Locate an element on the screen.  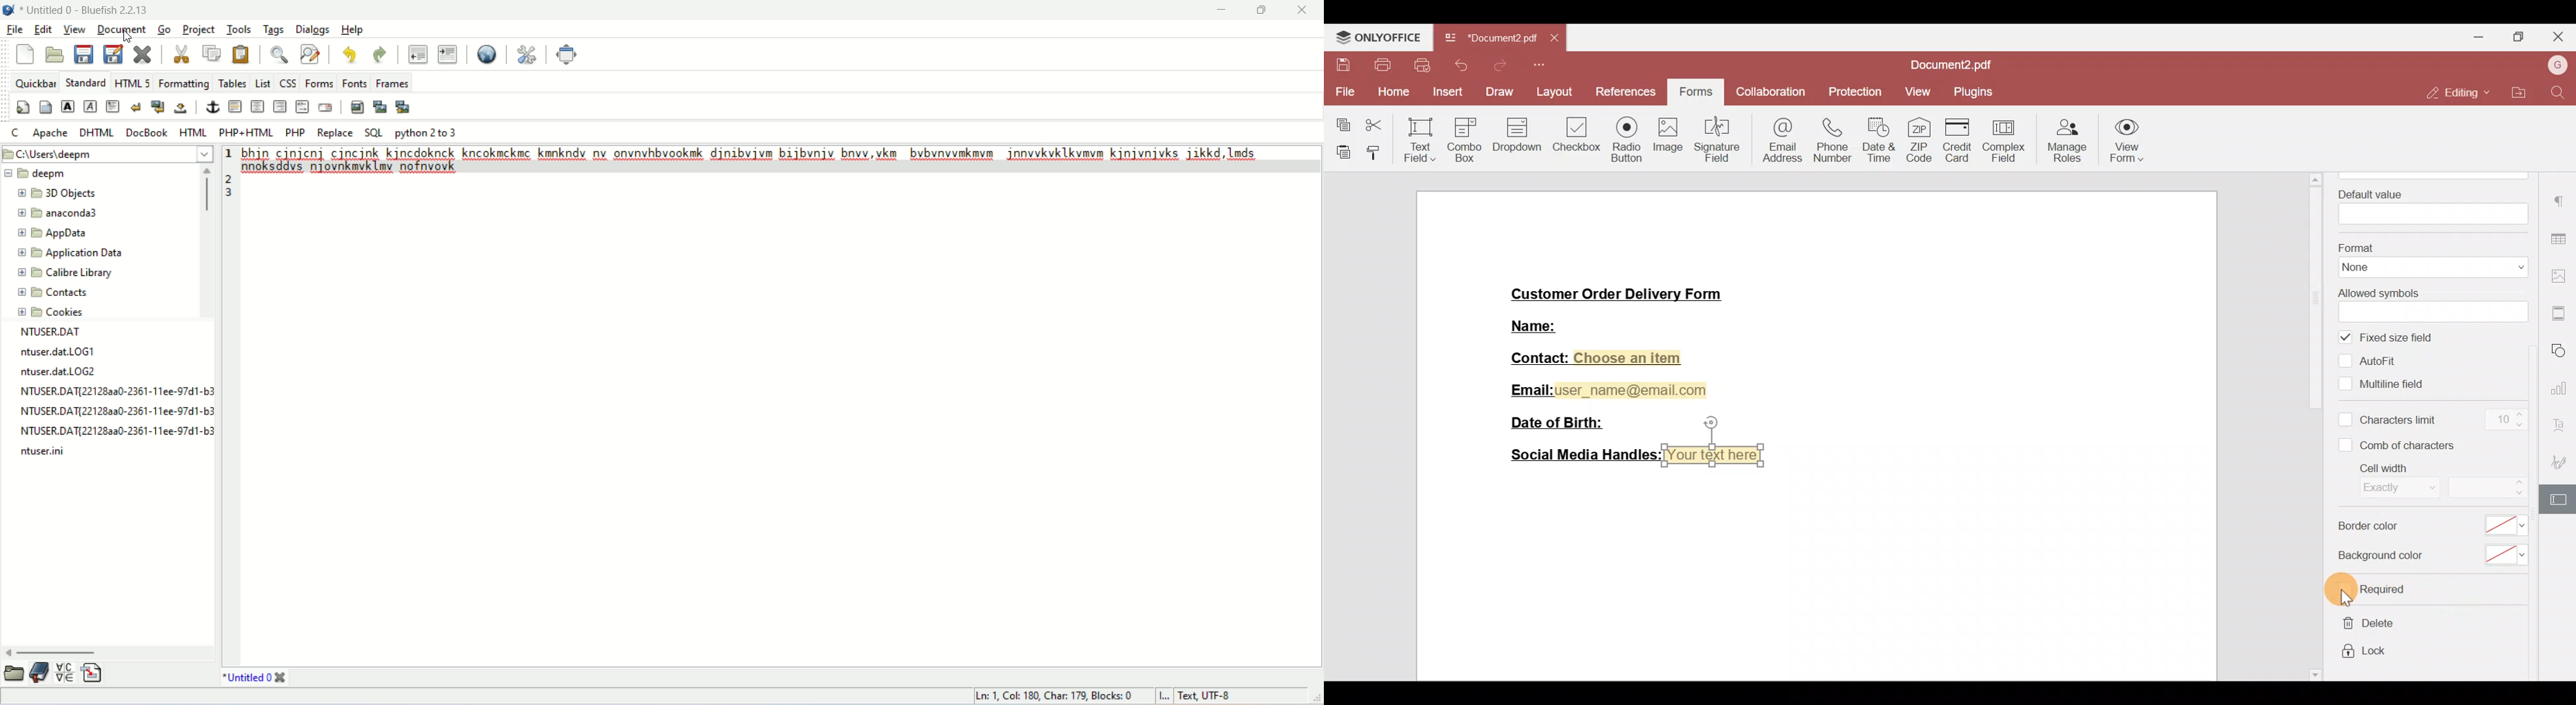
HTML 5 is located at coordinates (130, 82).